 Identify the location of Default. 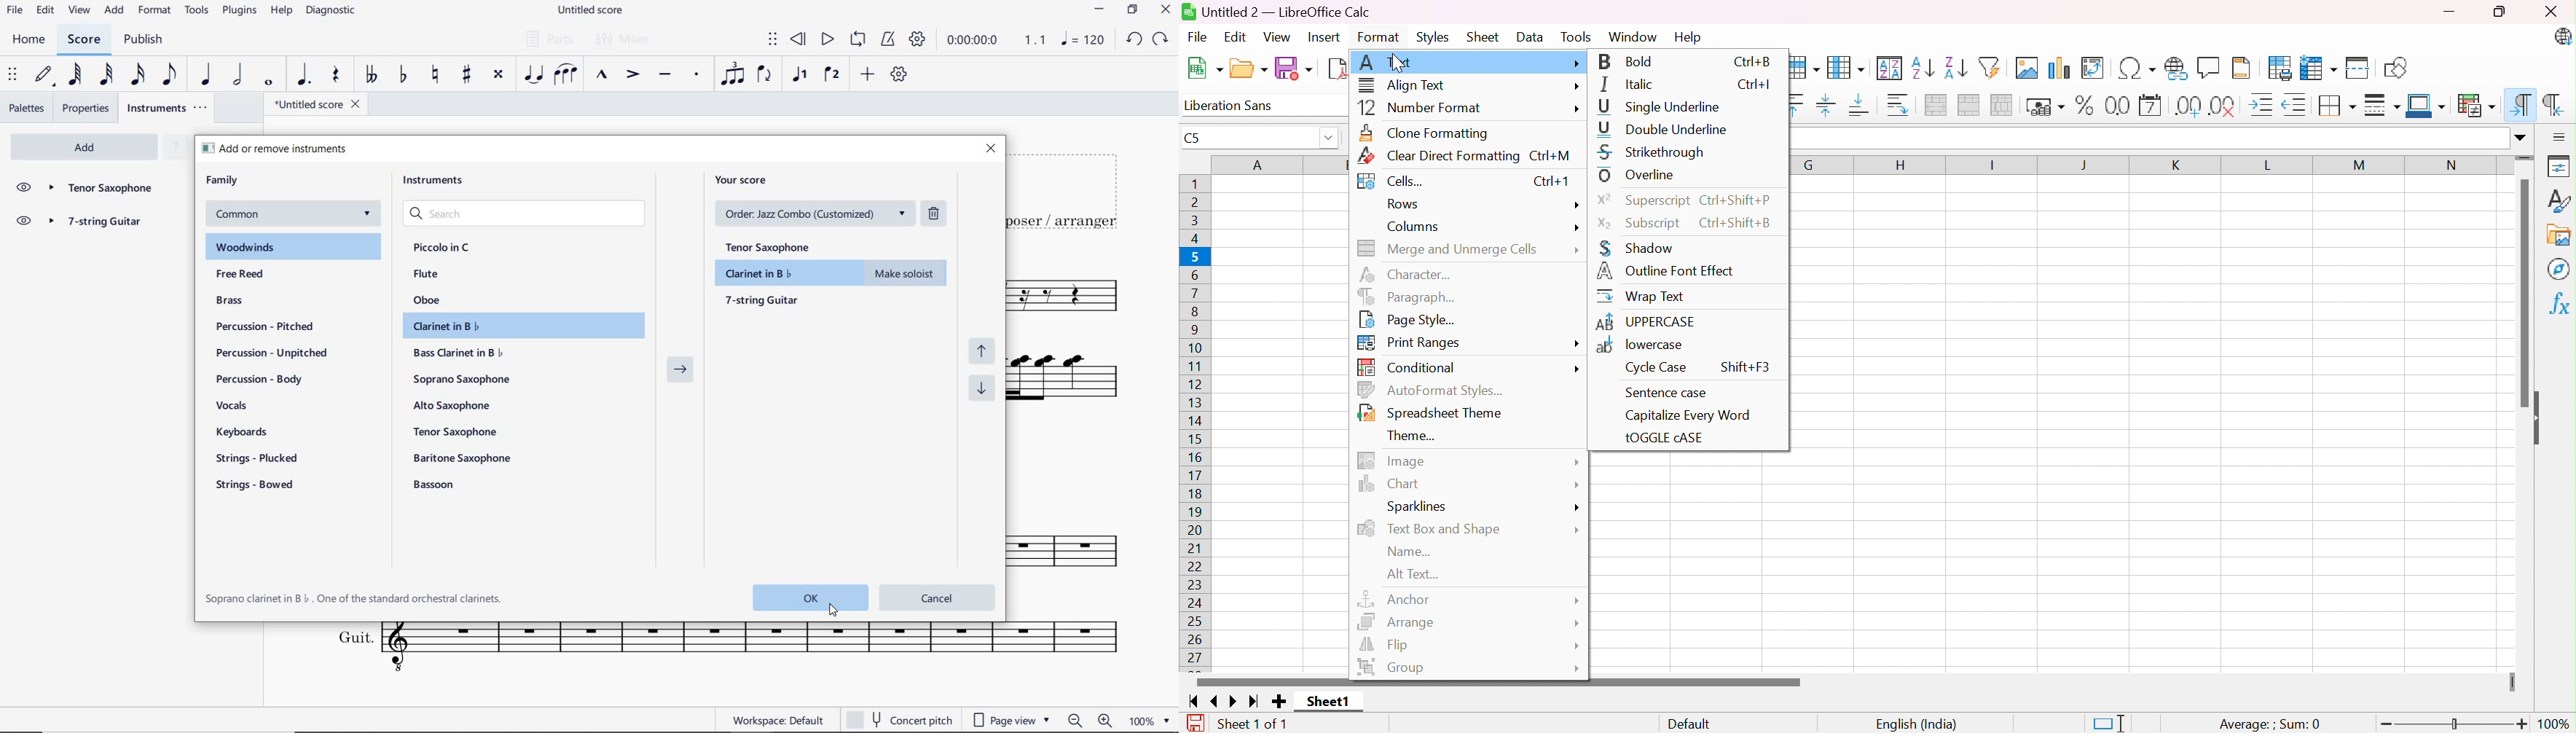
(1689, 724).